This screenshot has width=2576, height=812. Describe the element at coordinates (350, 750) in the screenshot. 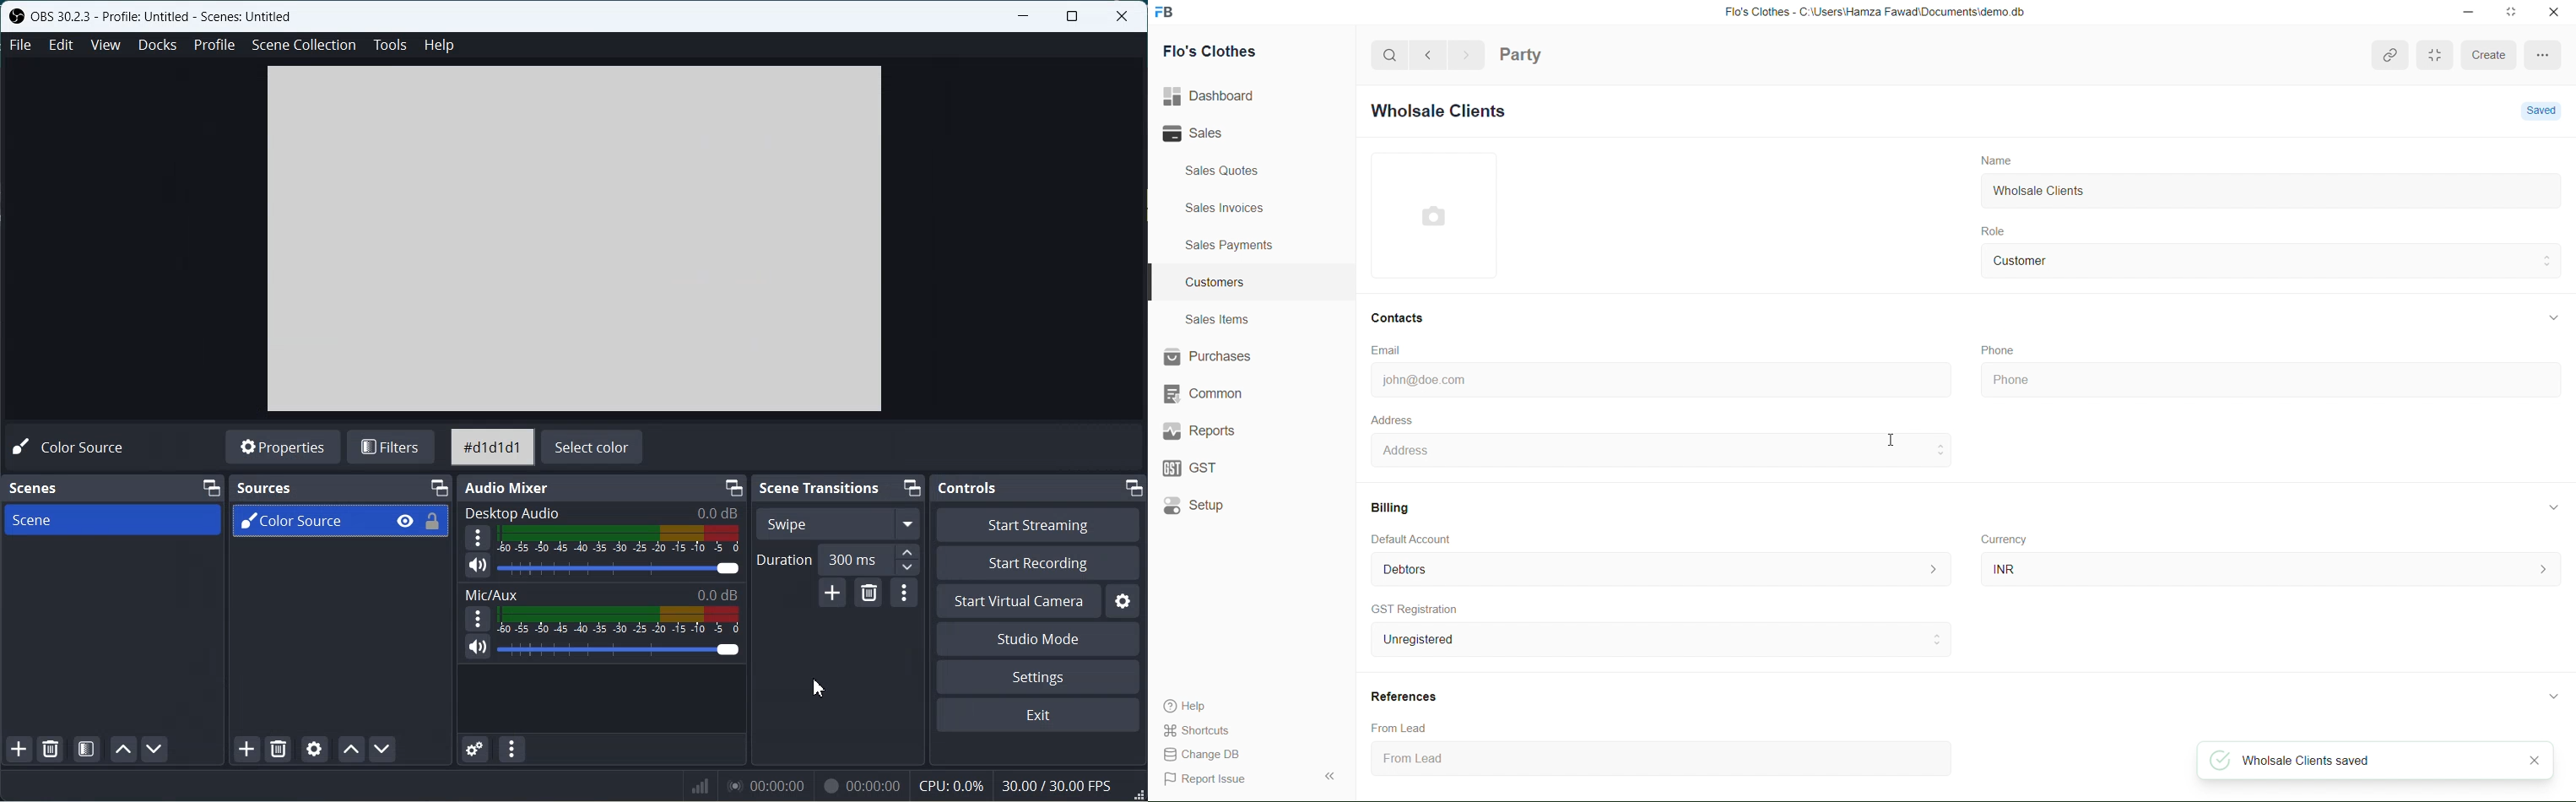

I see `Move source up` at that location.